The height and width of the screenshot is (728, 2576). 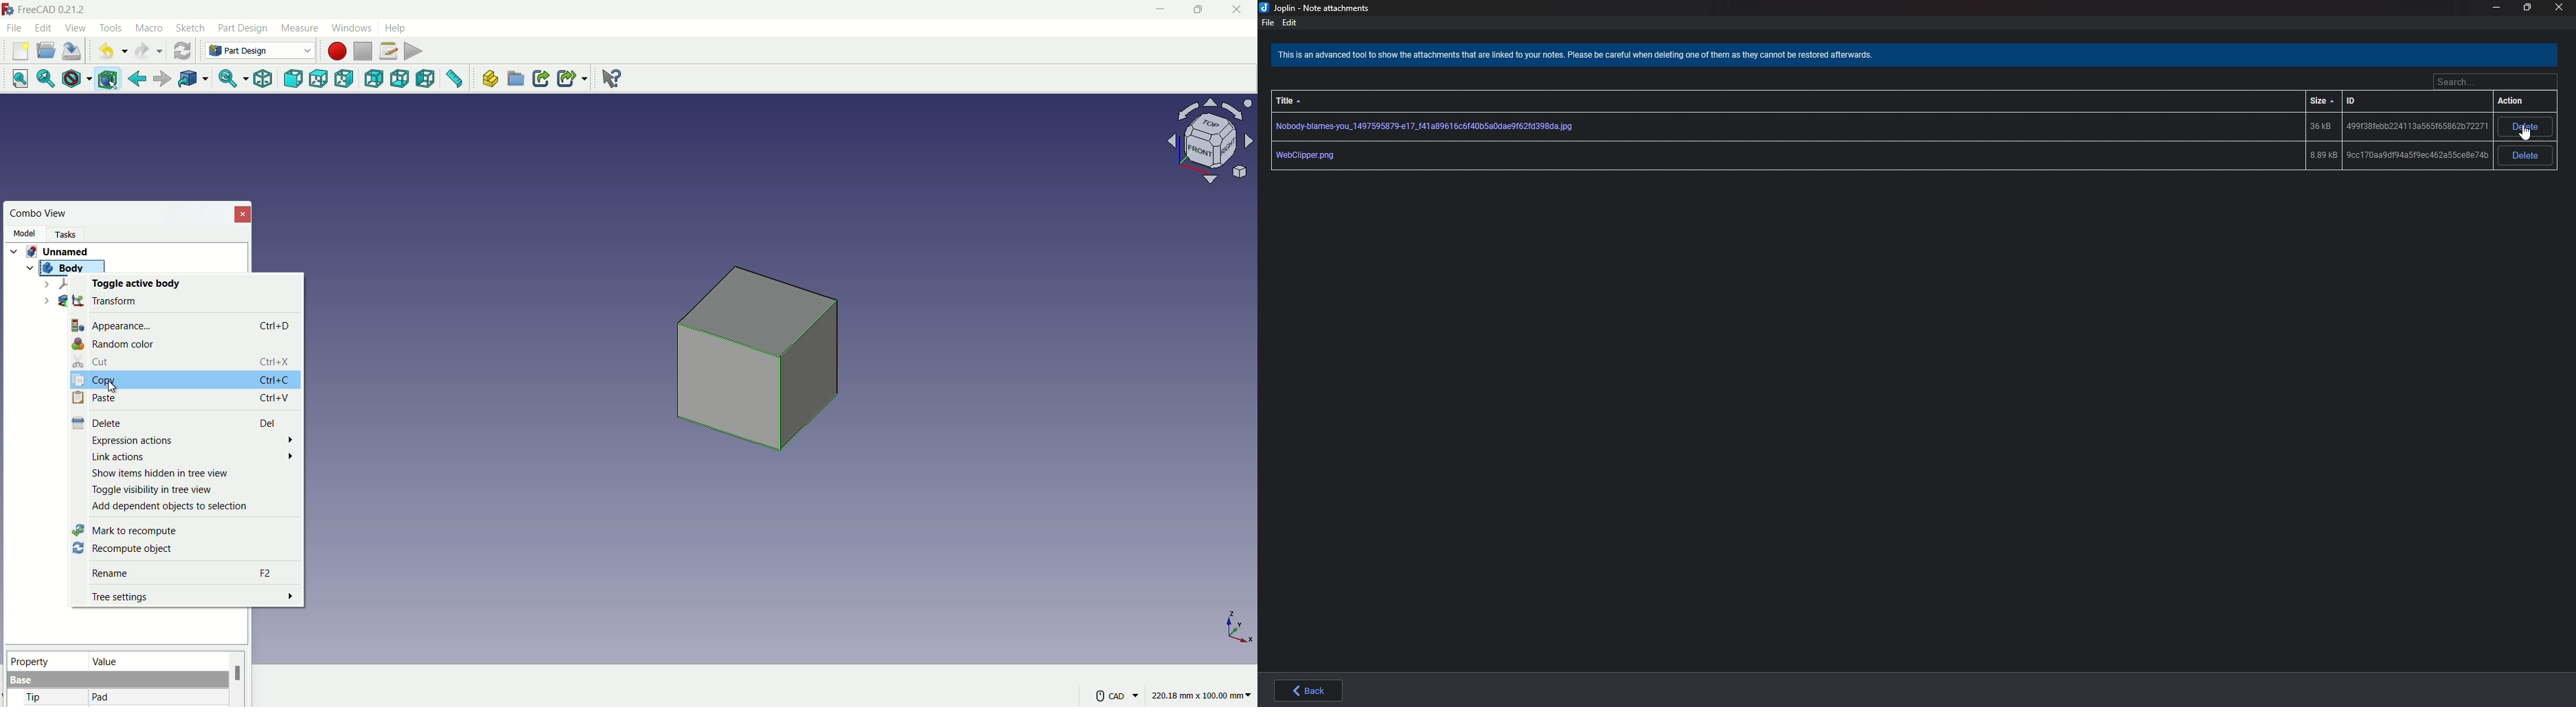 What do you see at coordinates (2560, 8) in the screenshot?
I see `close` at bounding box center [2560, 8].